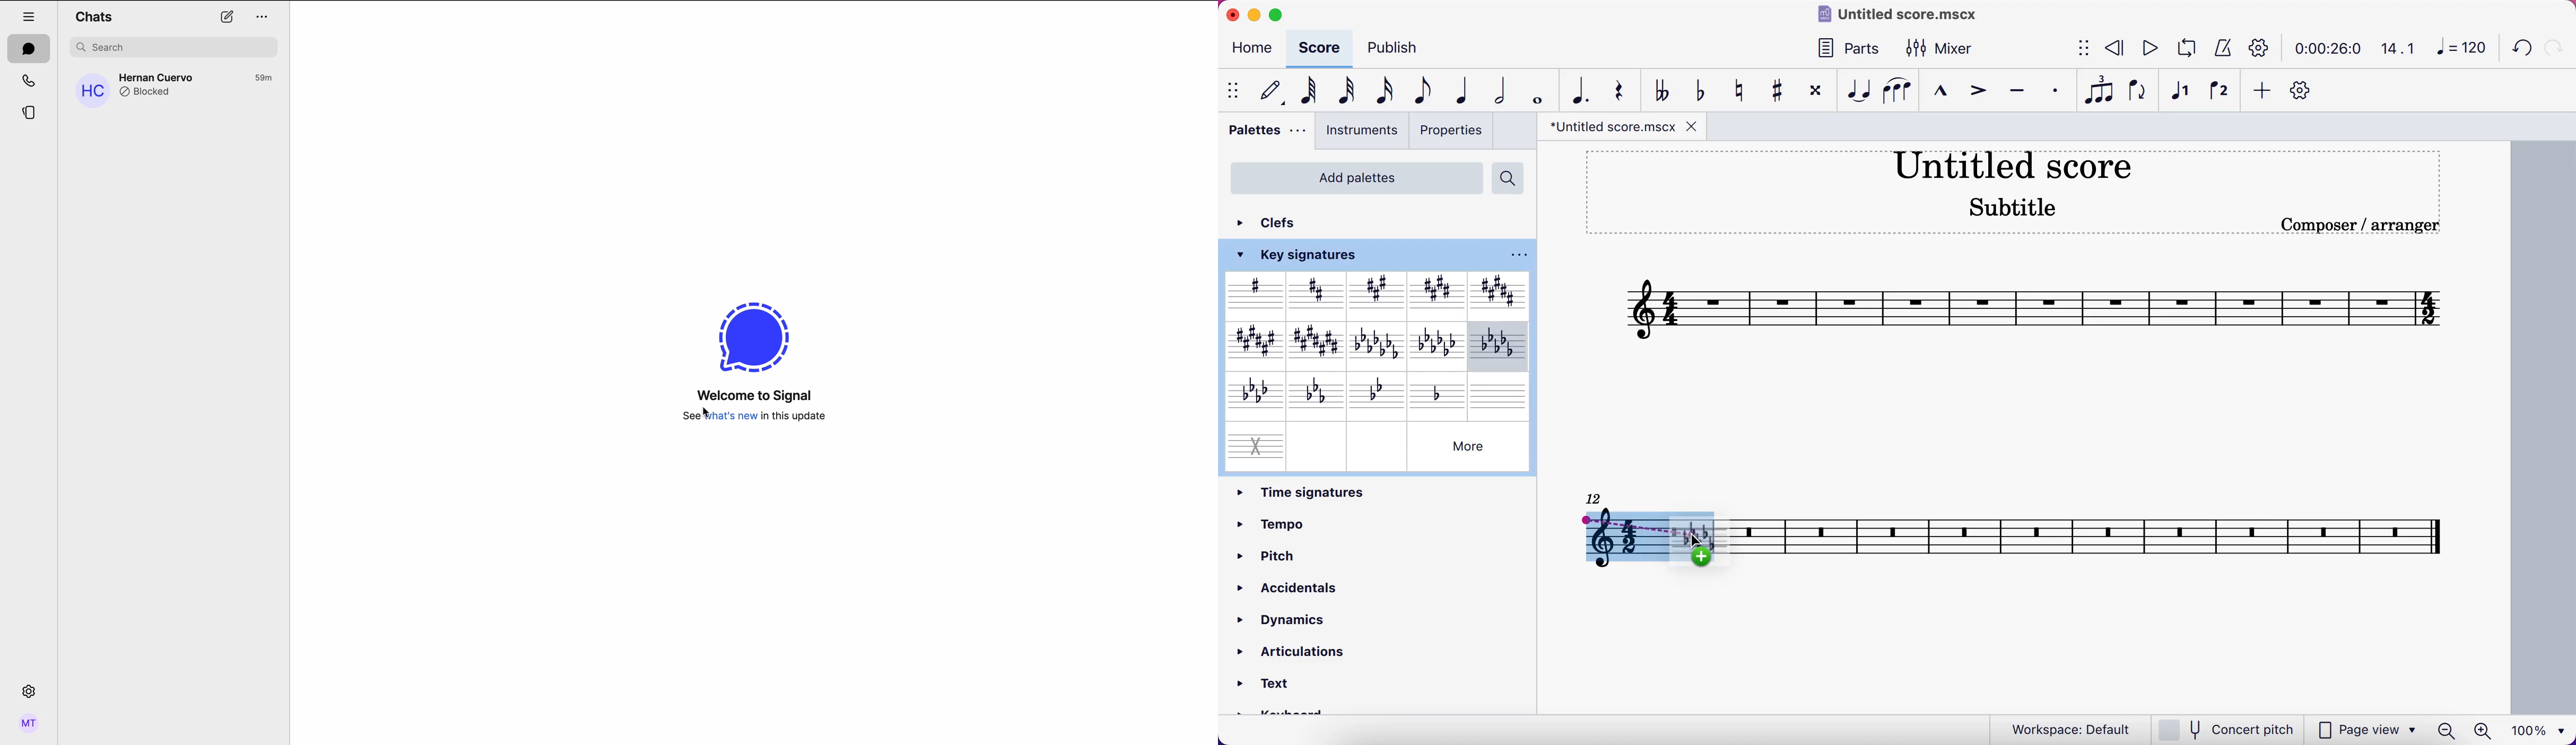  What do you see at coordinates (1378, 294) in the screenshot?
I see `A major` at bounding box center [1378, 294].